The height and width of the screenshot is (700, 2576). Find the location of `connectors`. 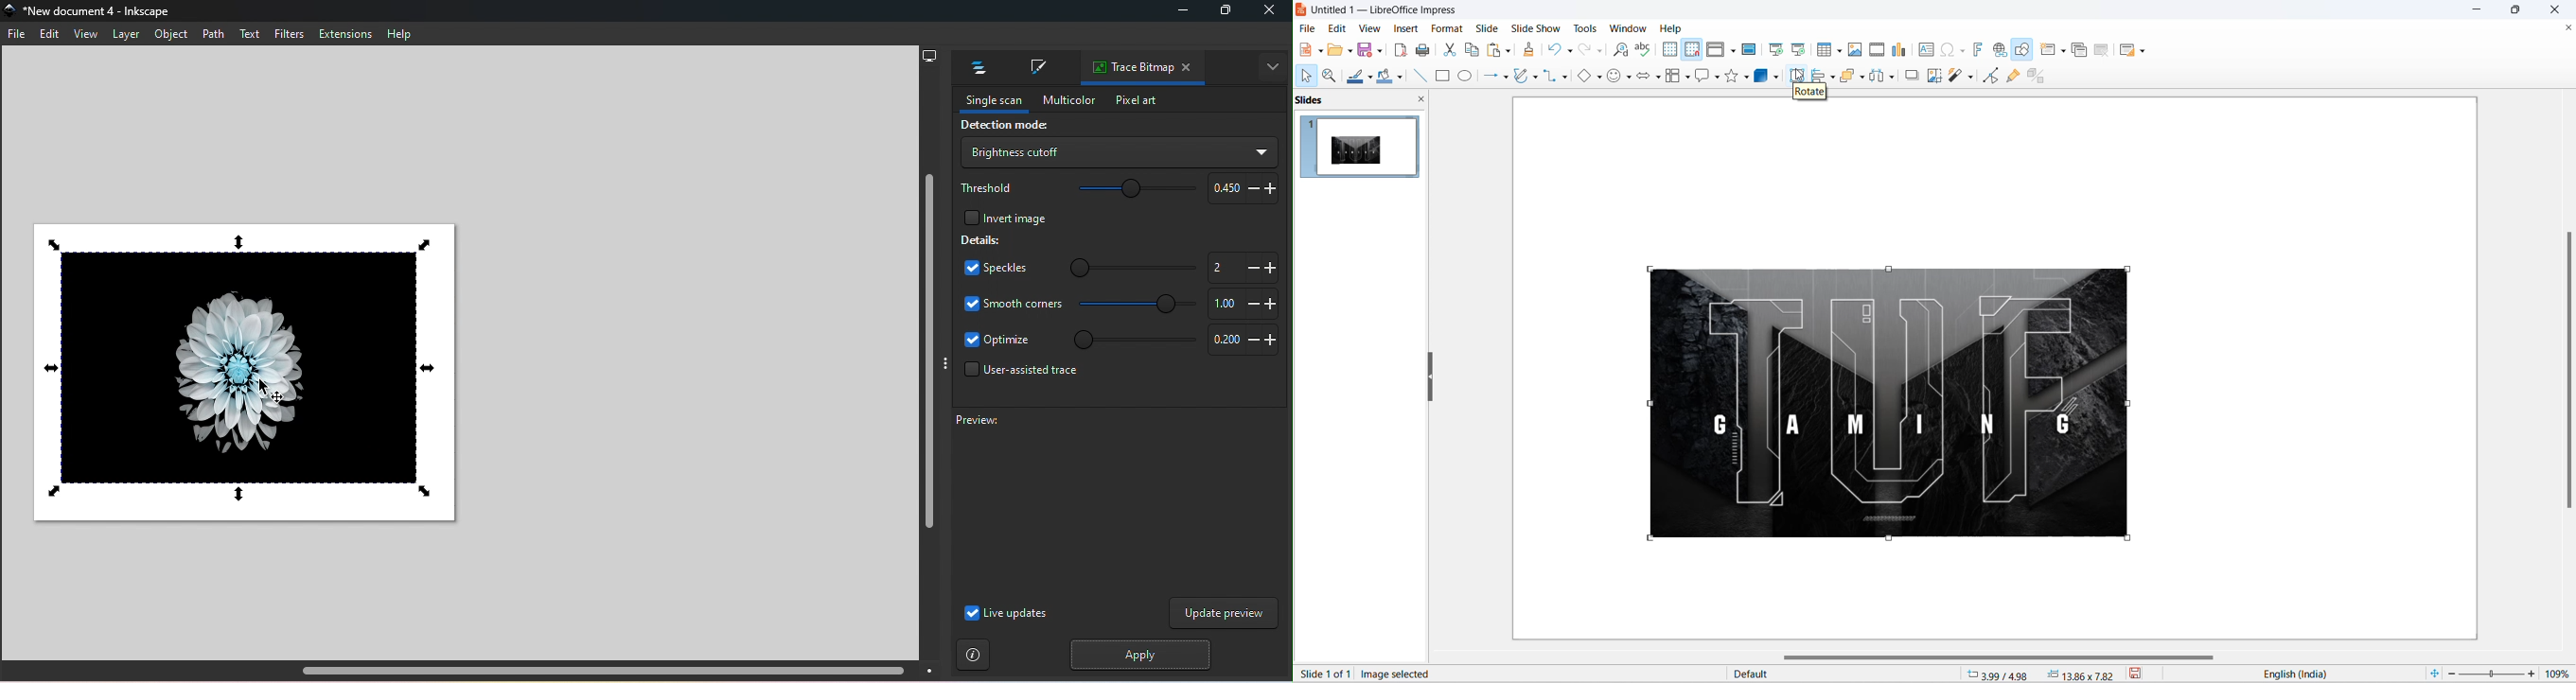

connectors is located at coordinates (1550, 76).